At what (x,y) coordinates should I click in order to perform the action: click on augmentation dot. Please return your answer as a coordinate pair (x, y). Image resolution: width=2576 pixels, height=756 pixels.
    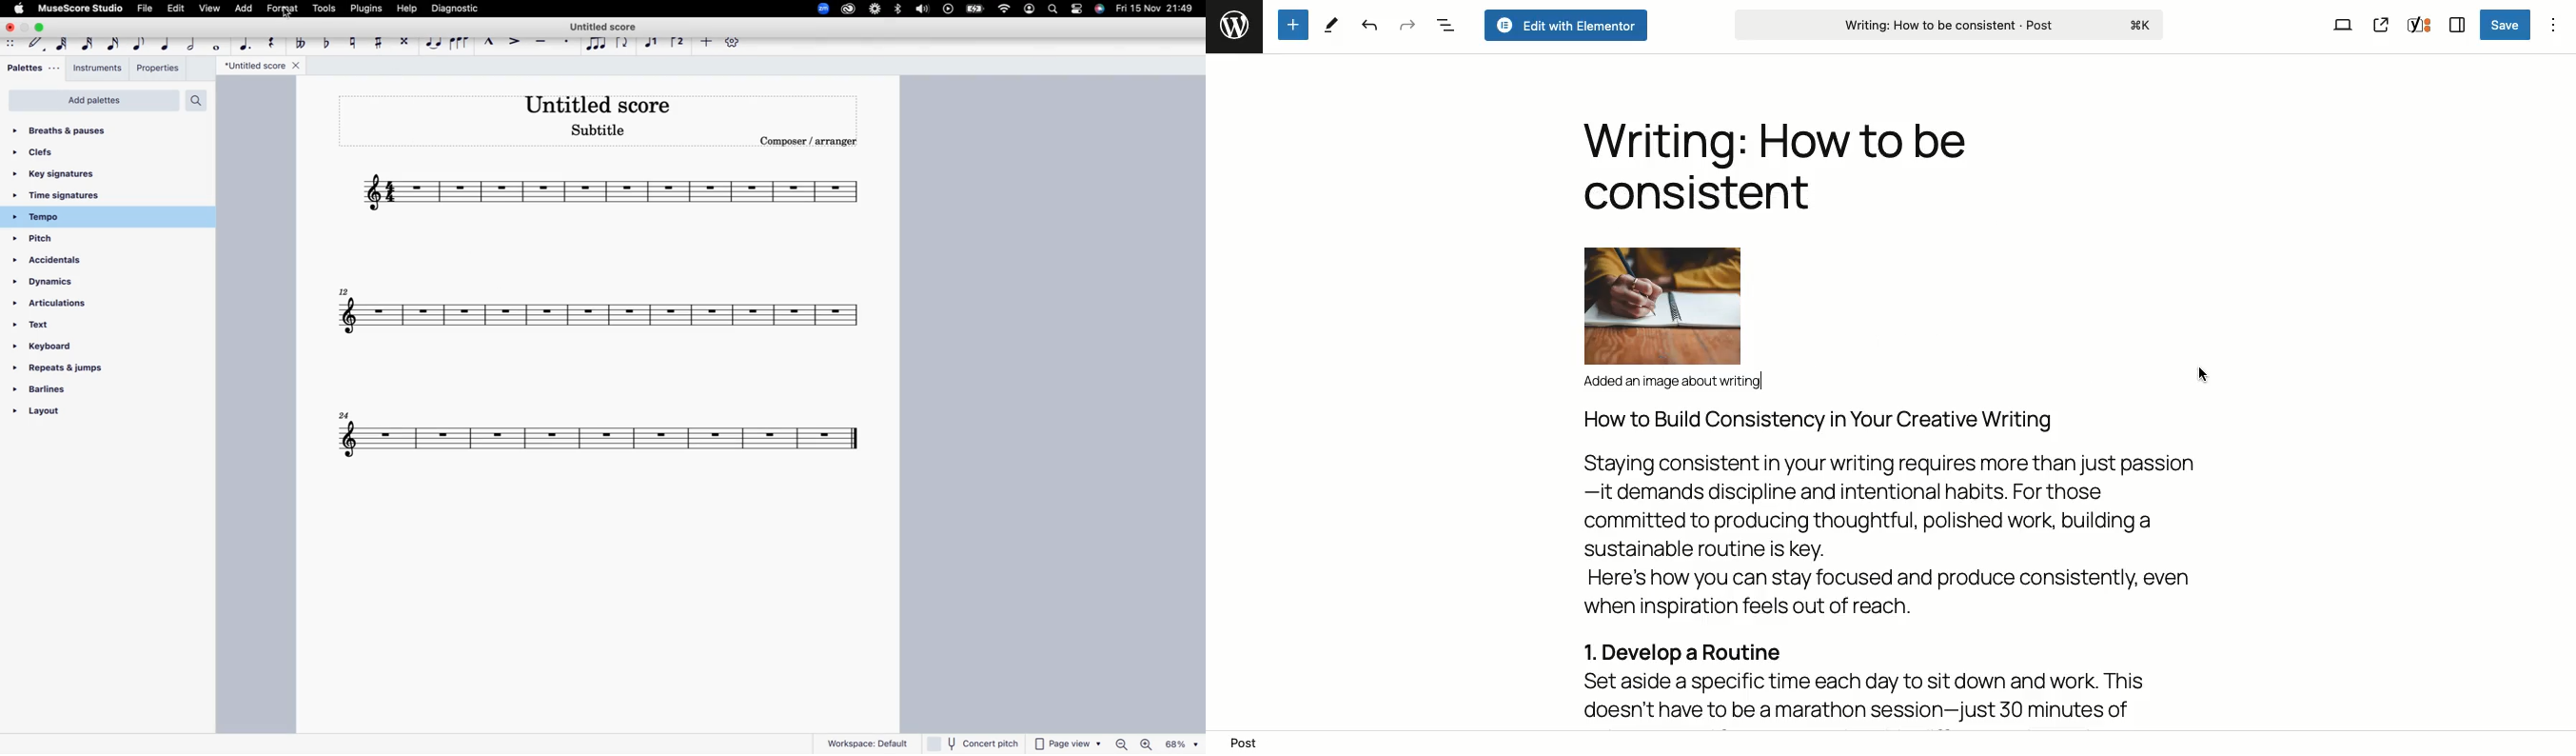
    Looking at the image, I should click on (248, 42).